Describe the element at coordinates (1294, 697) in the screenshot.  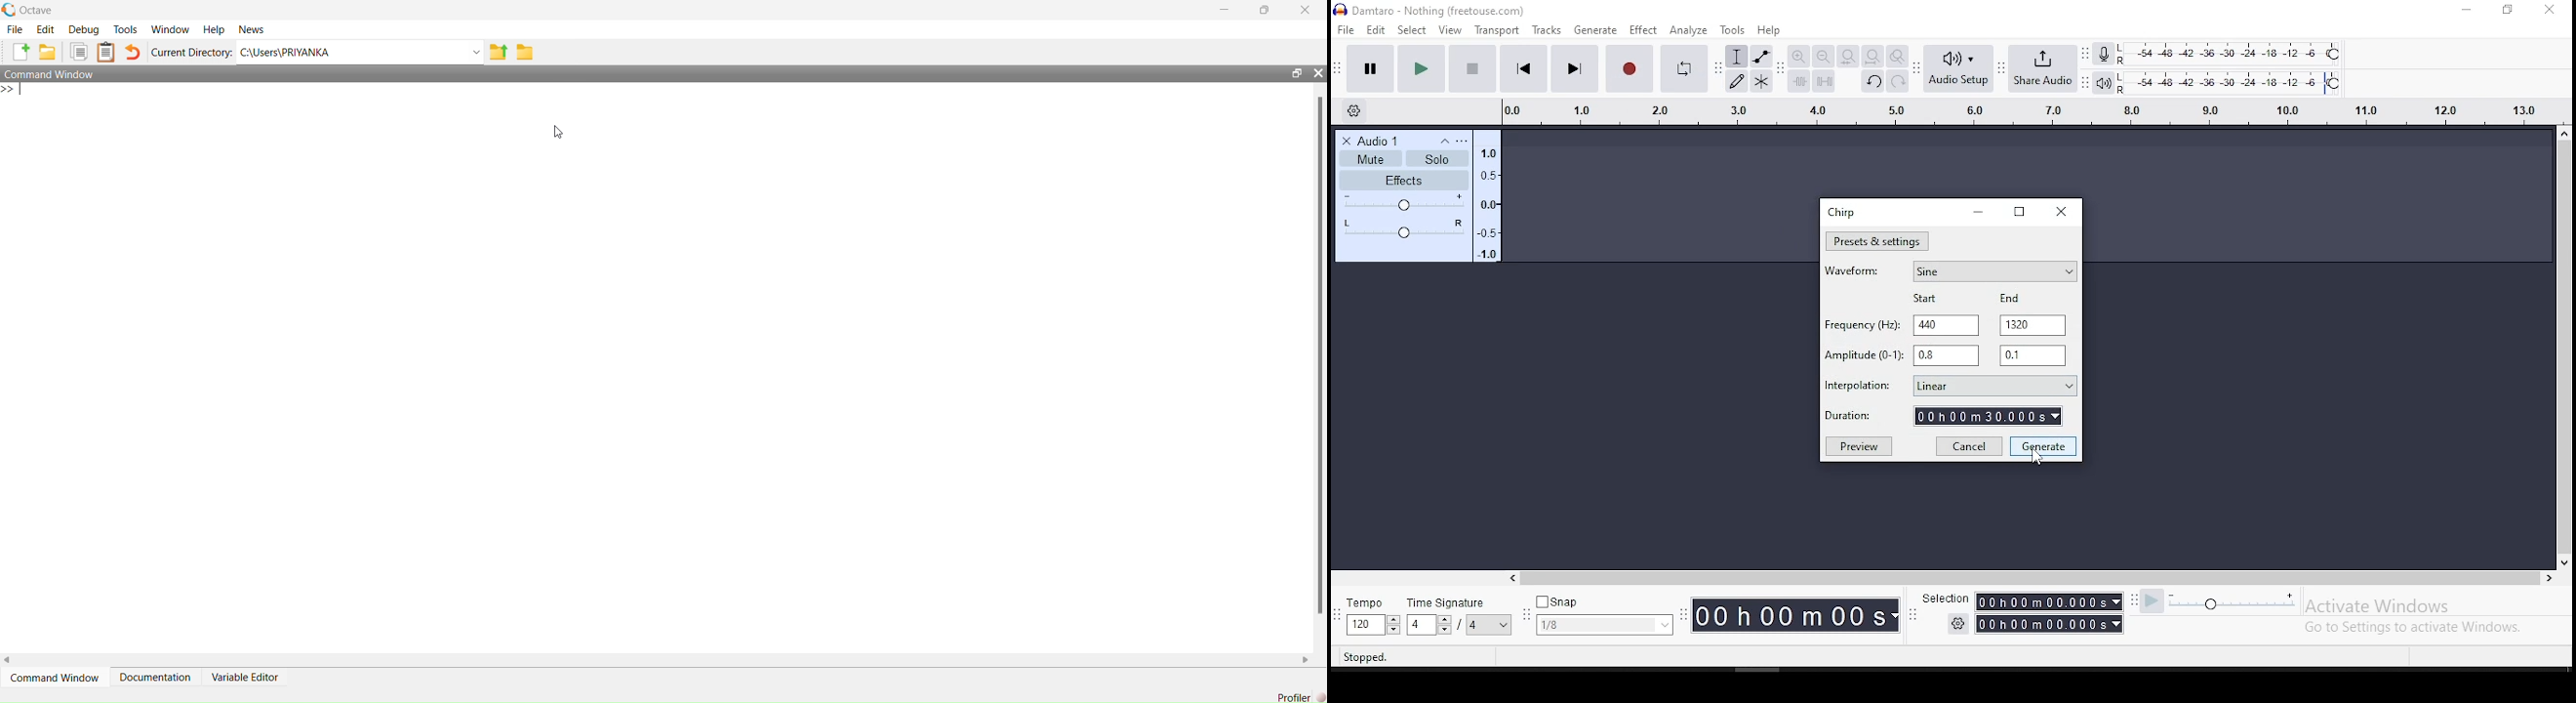
I see `Profiler` at that location.